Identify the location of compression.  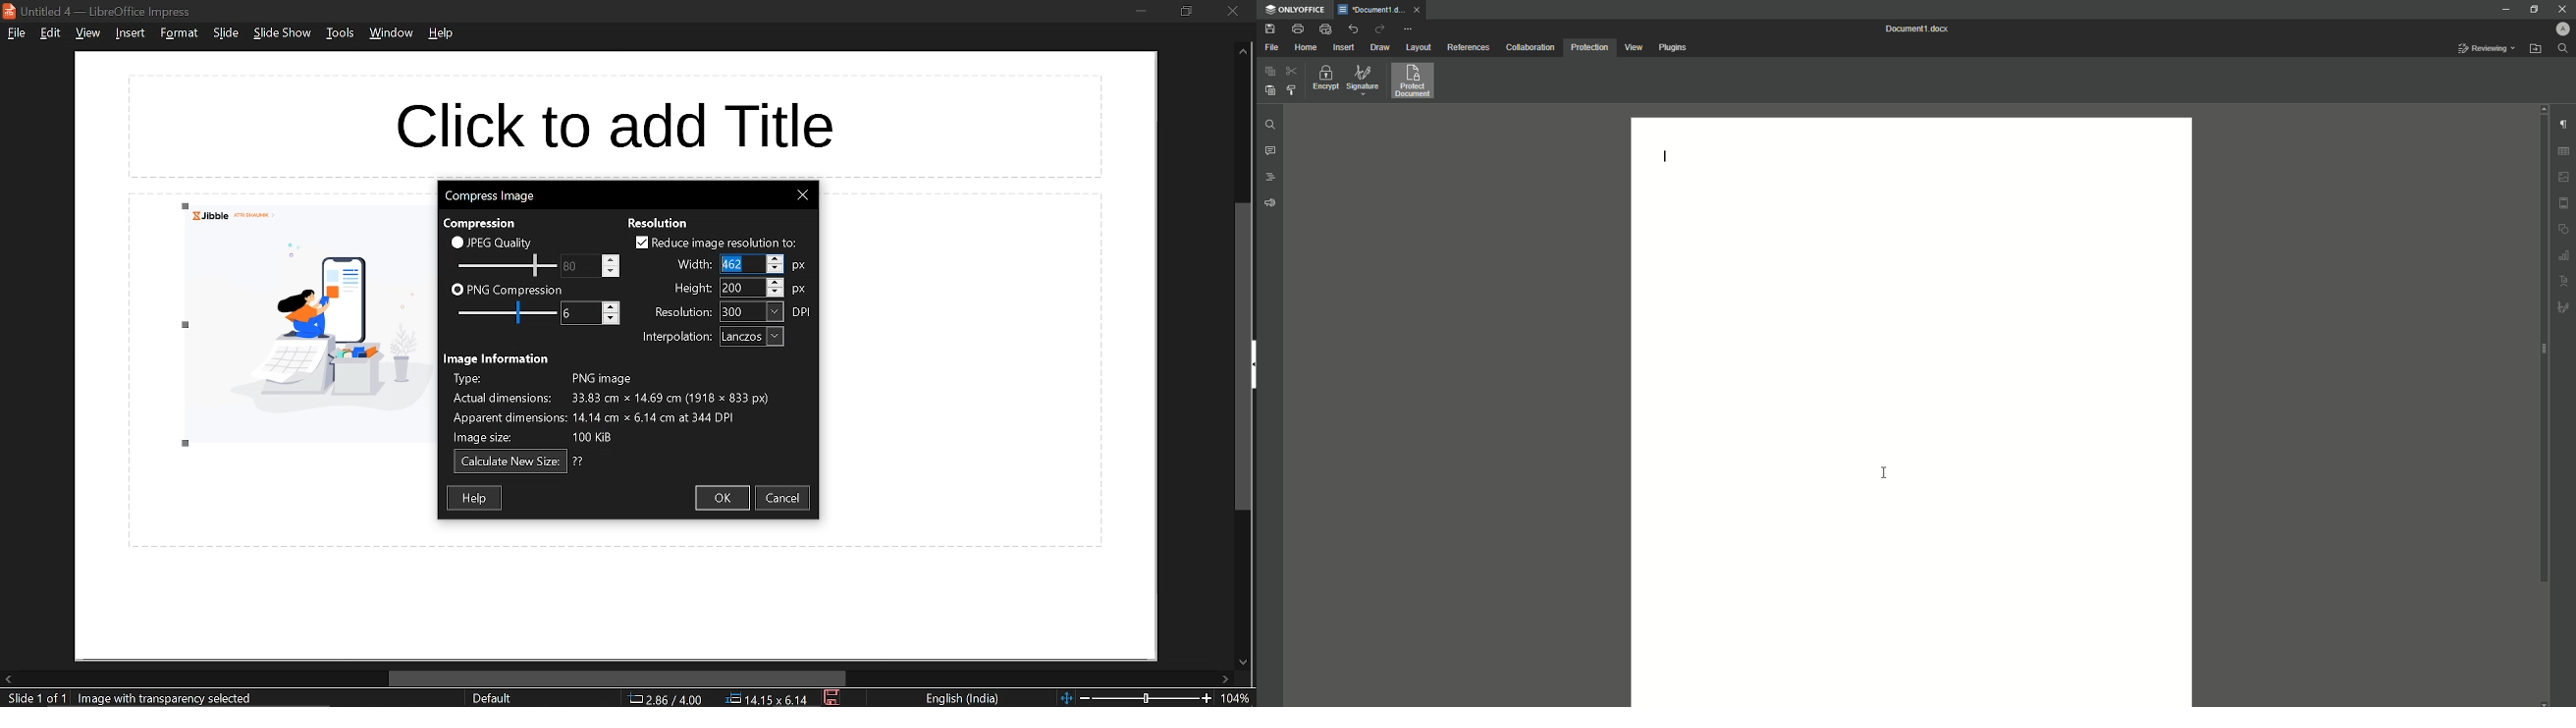
(478, 224).